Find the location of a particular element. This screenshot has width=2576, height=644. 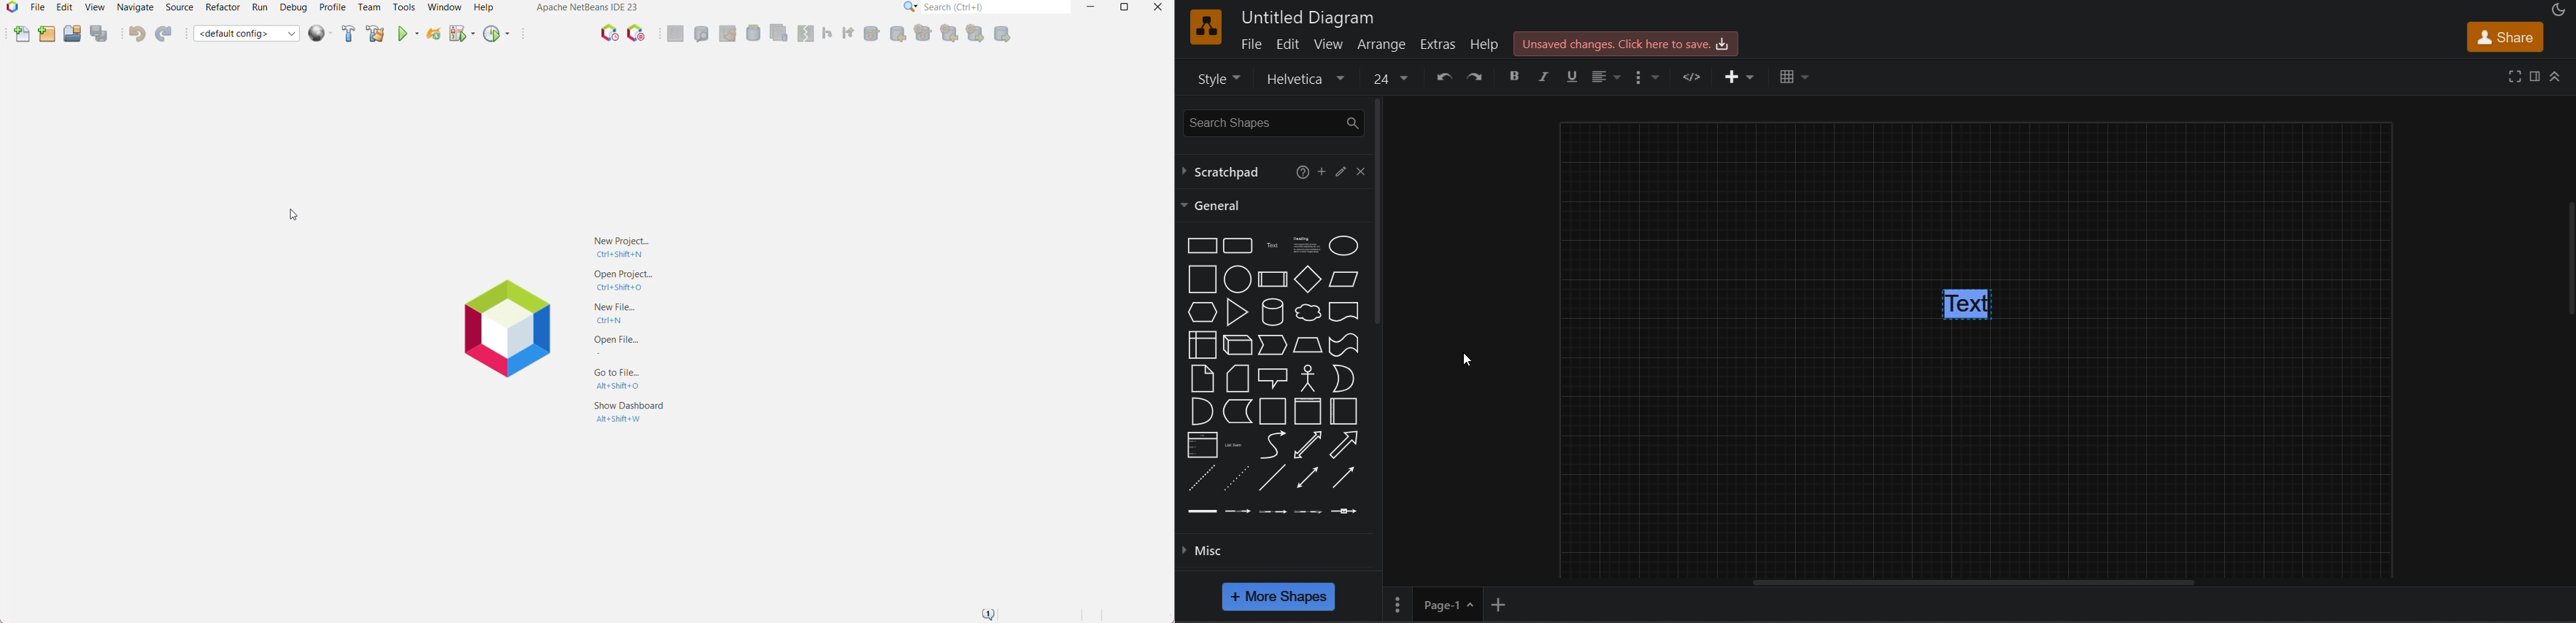

Horizontal container is located at coordinates (1344, 411).